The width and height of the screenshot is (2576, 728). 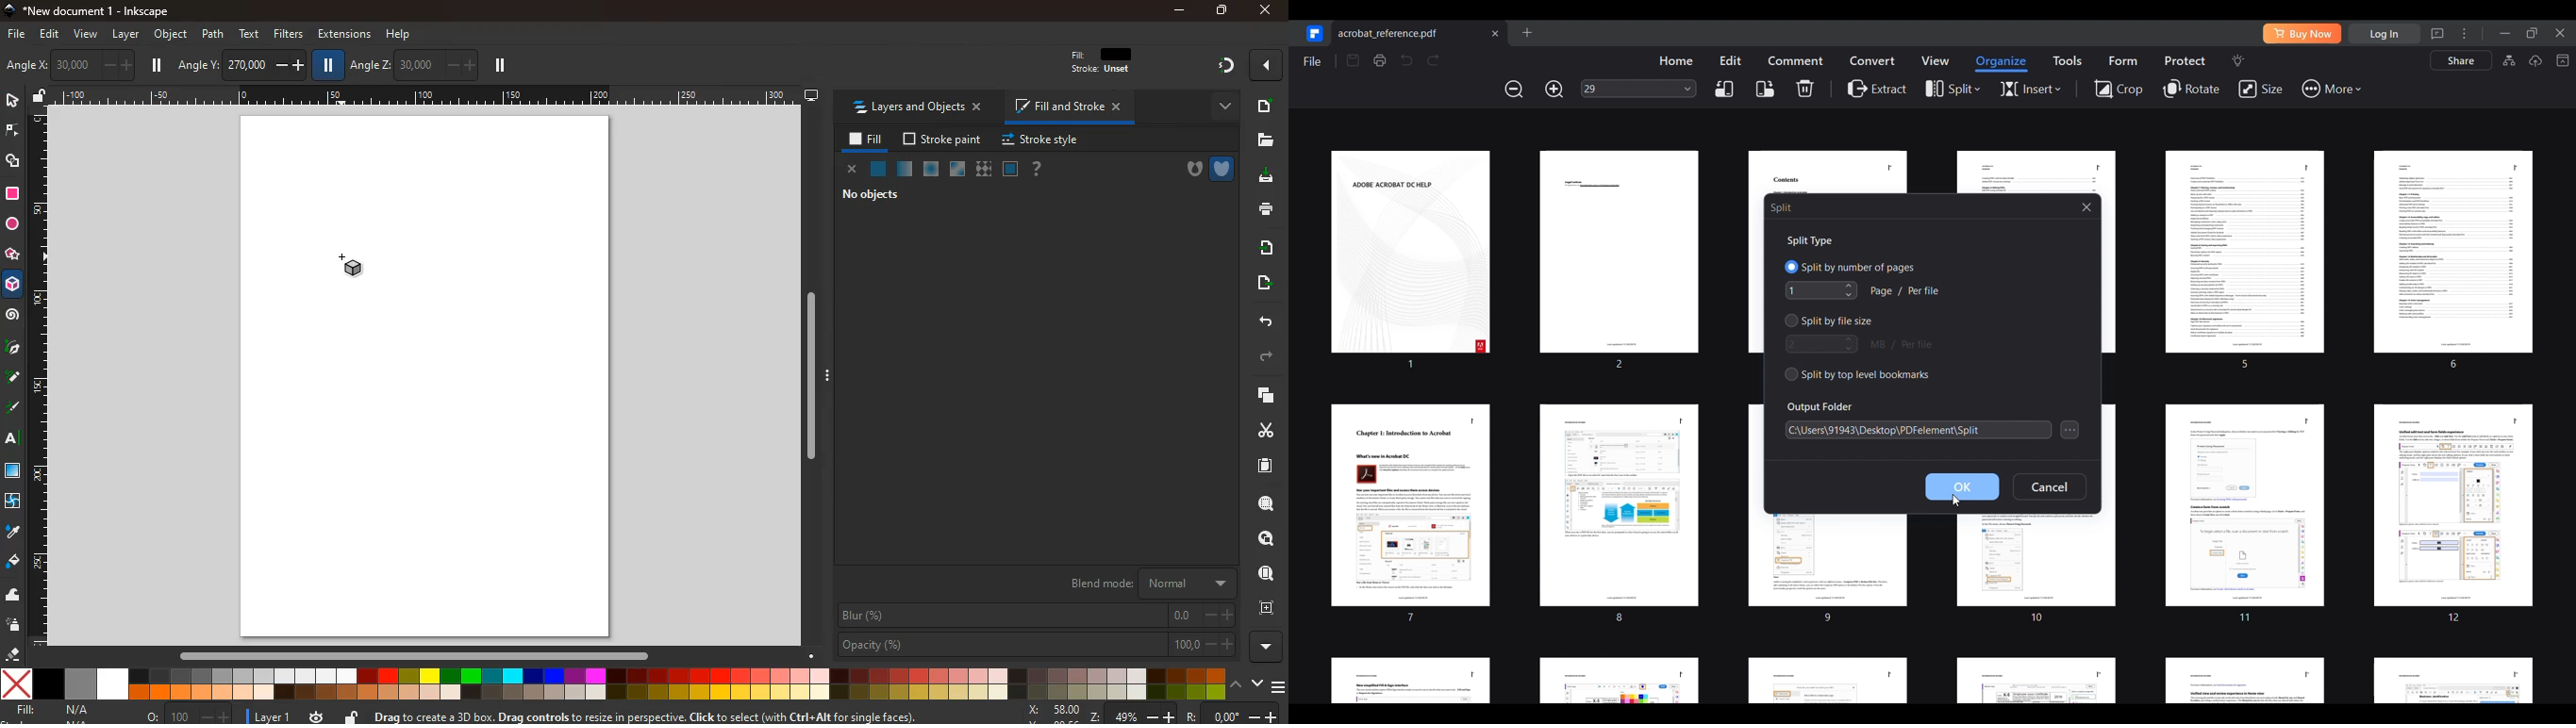 I want to click on hole, so click(x=1188, y=170).